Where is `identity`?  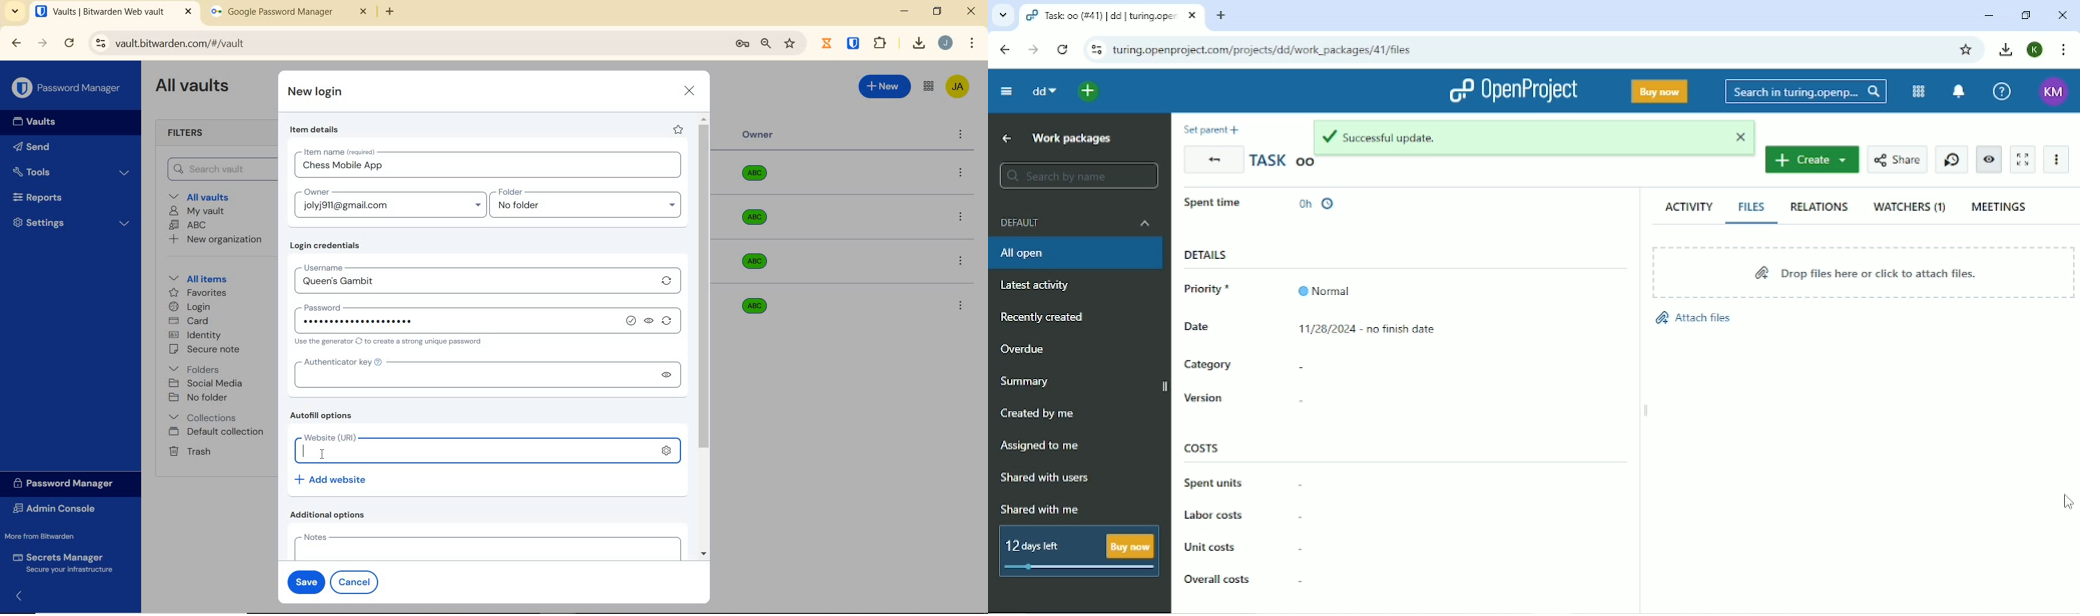 identity is located at coordinates (195, 335).